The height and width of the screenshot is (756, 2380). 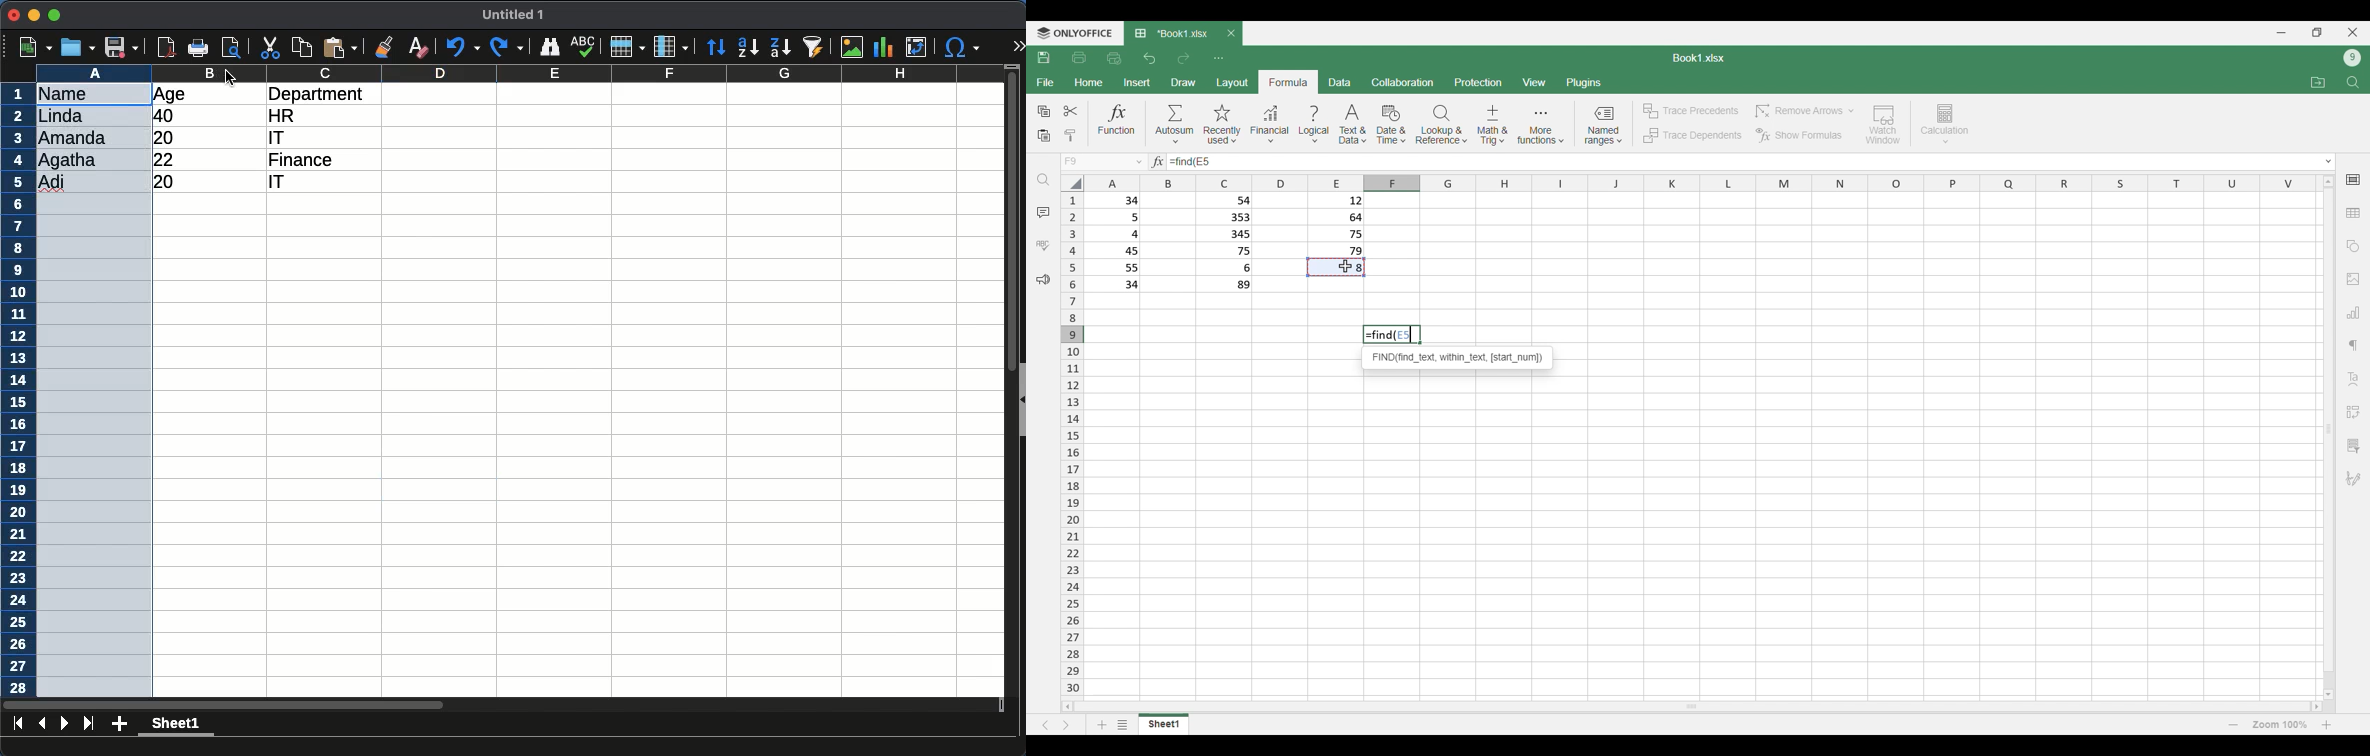 I want to click on Clone formatting, so click(x=1069, y=136).